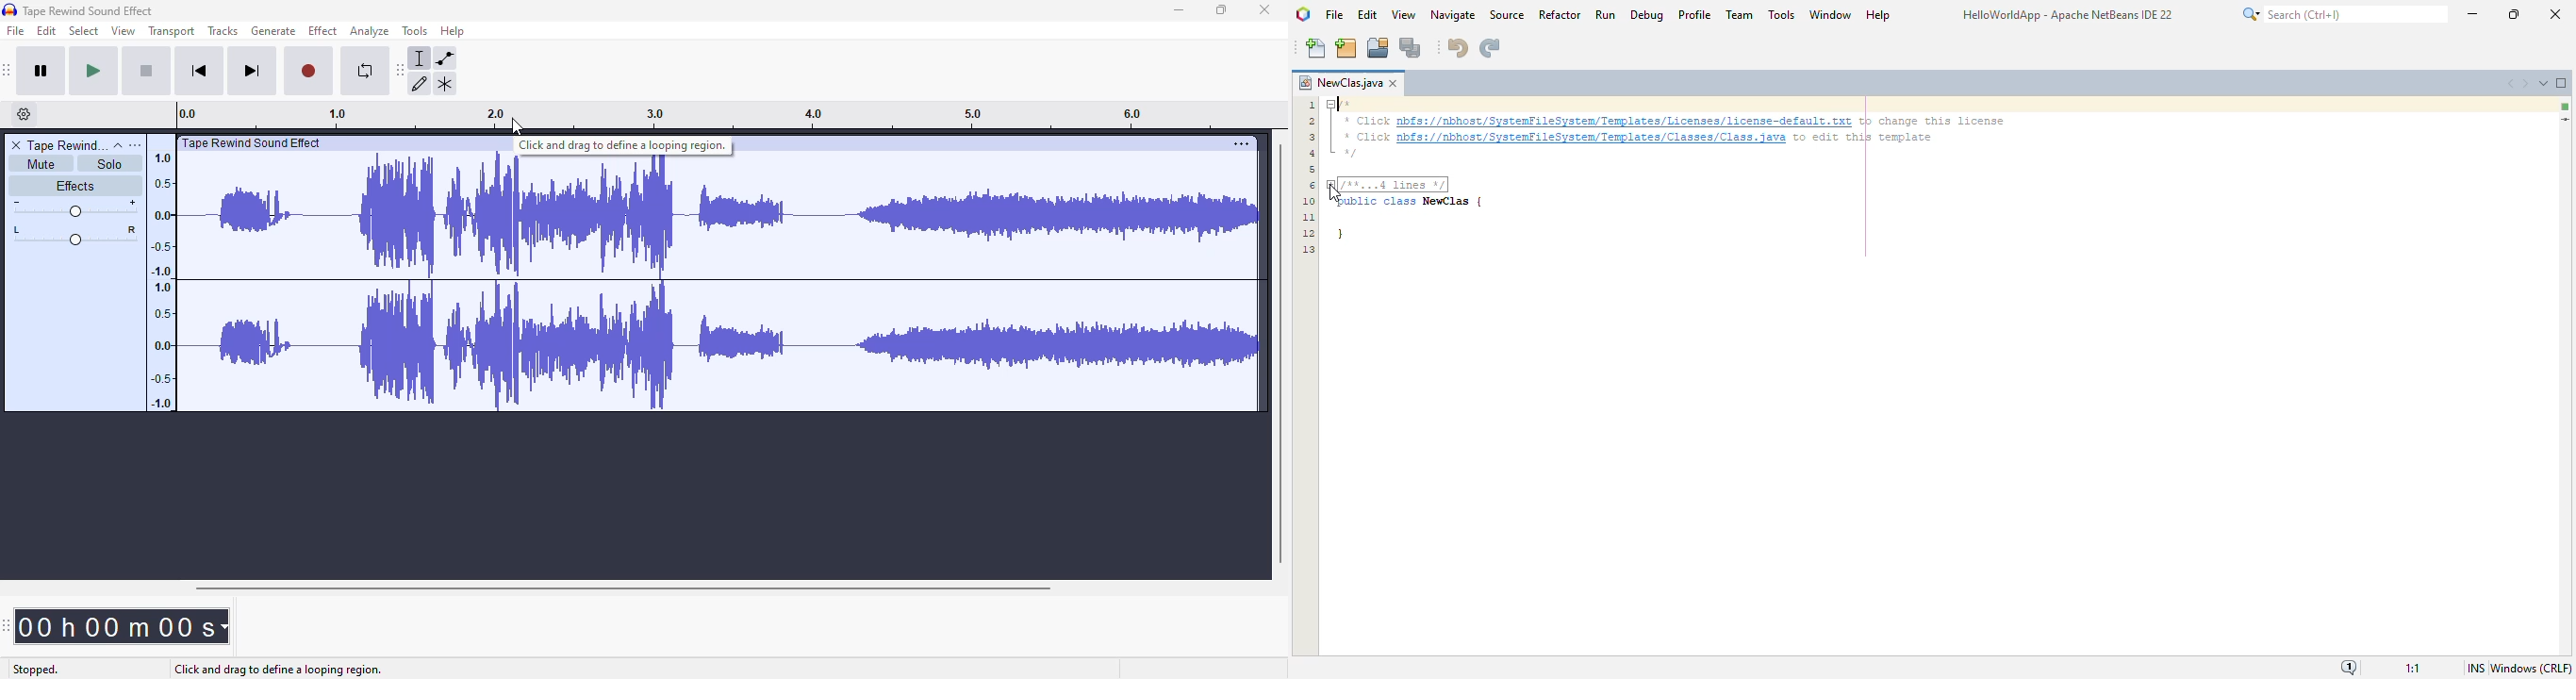  Describe the element at coordinates (410, 114) in the screenshot. I see `0.0 1.0 2.0` at that location.